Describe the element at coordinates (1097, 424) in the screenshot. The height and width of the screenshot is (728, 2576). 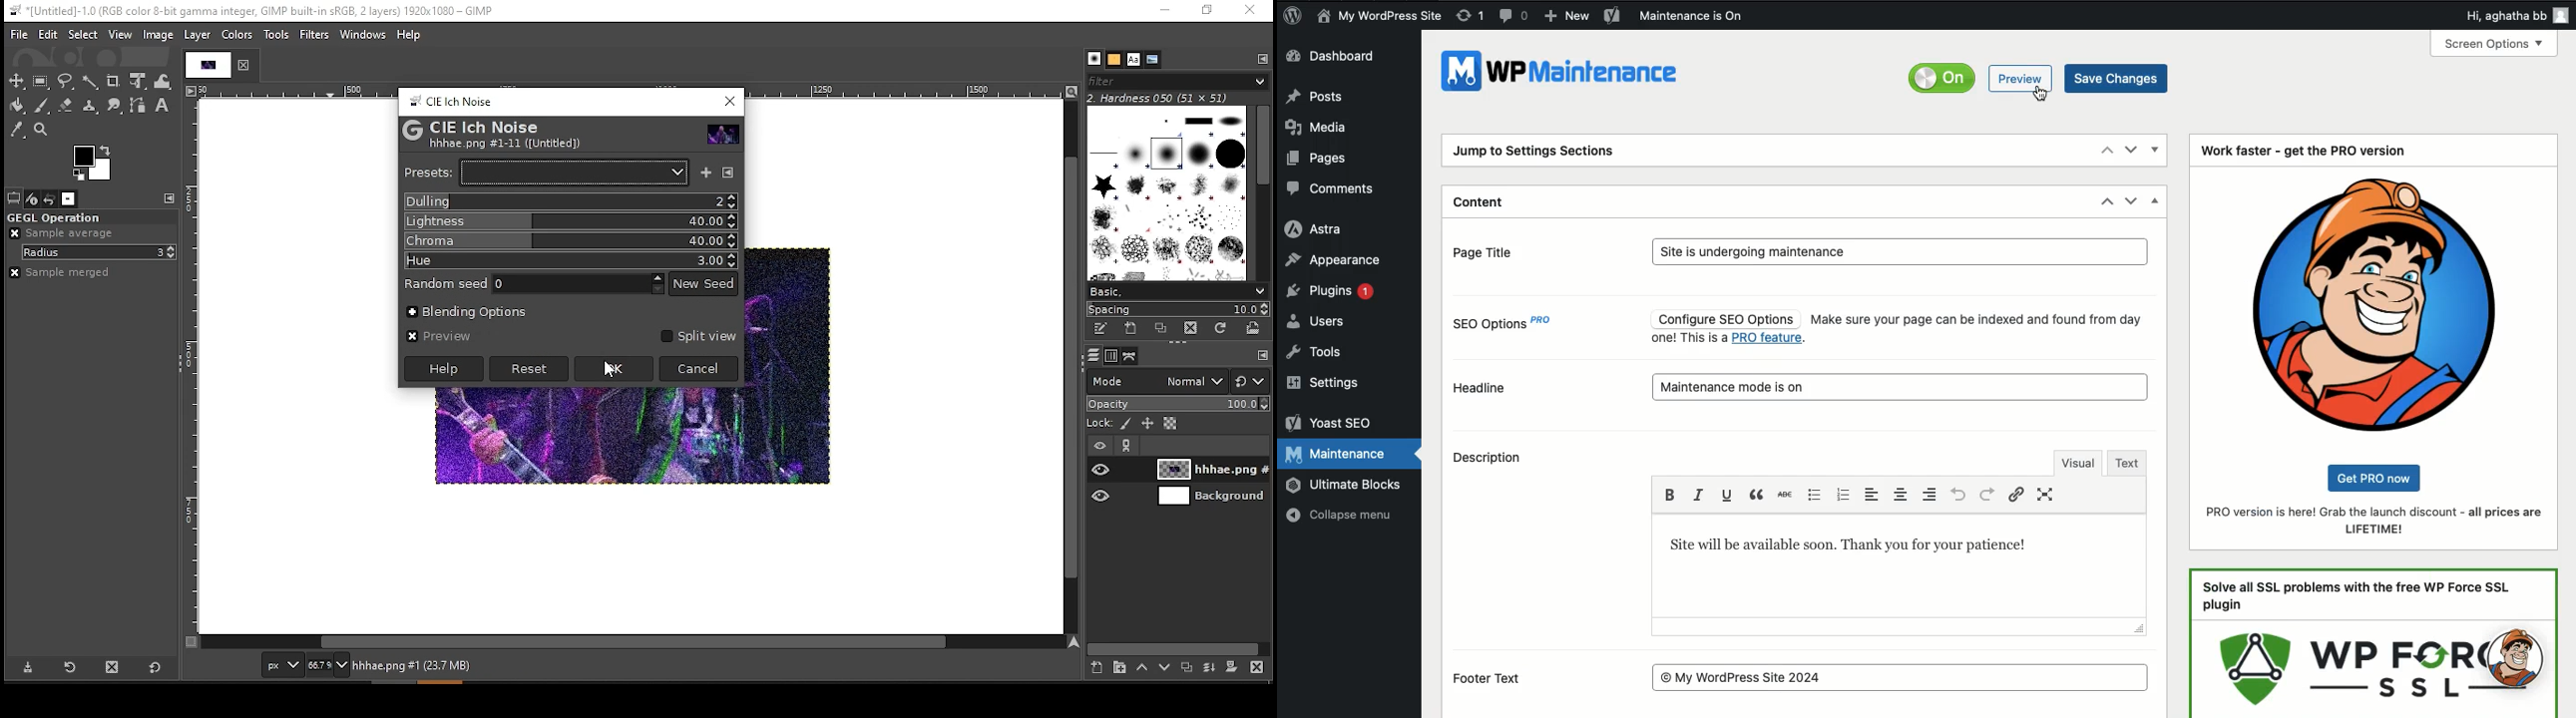
I see `lock` at that location.